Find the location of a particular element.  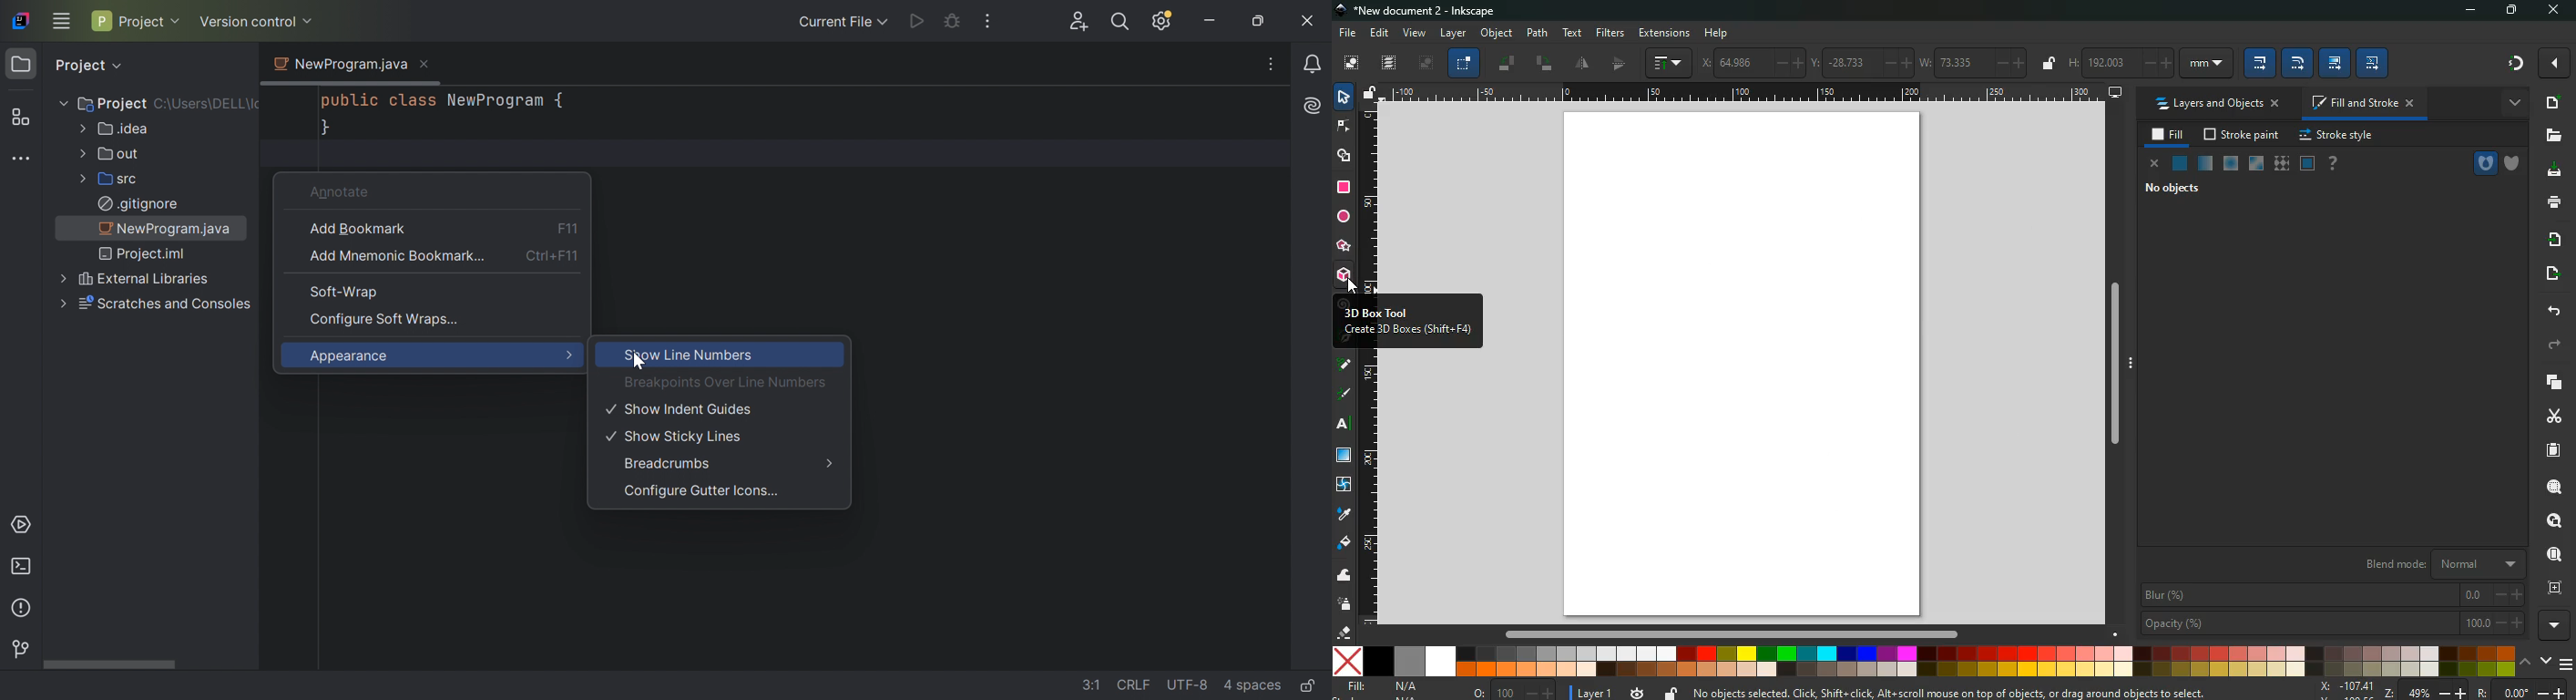

window is located at coordinates (1345, 456).